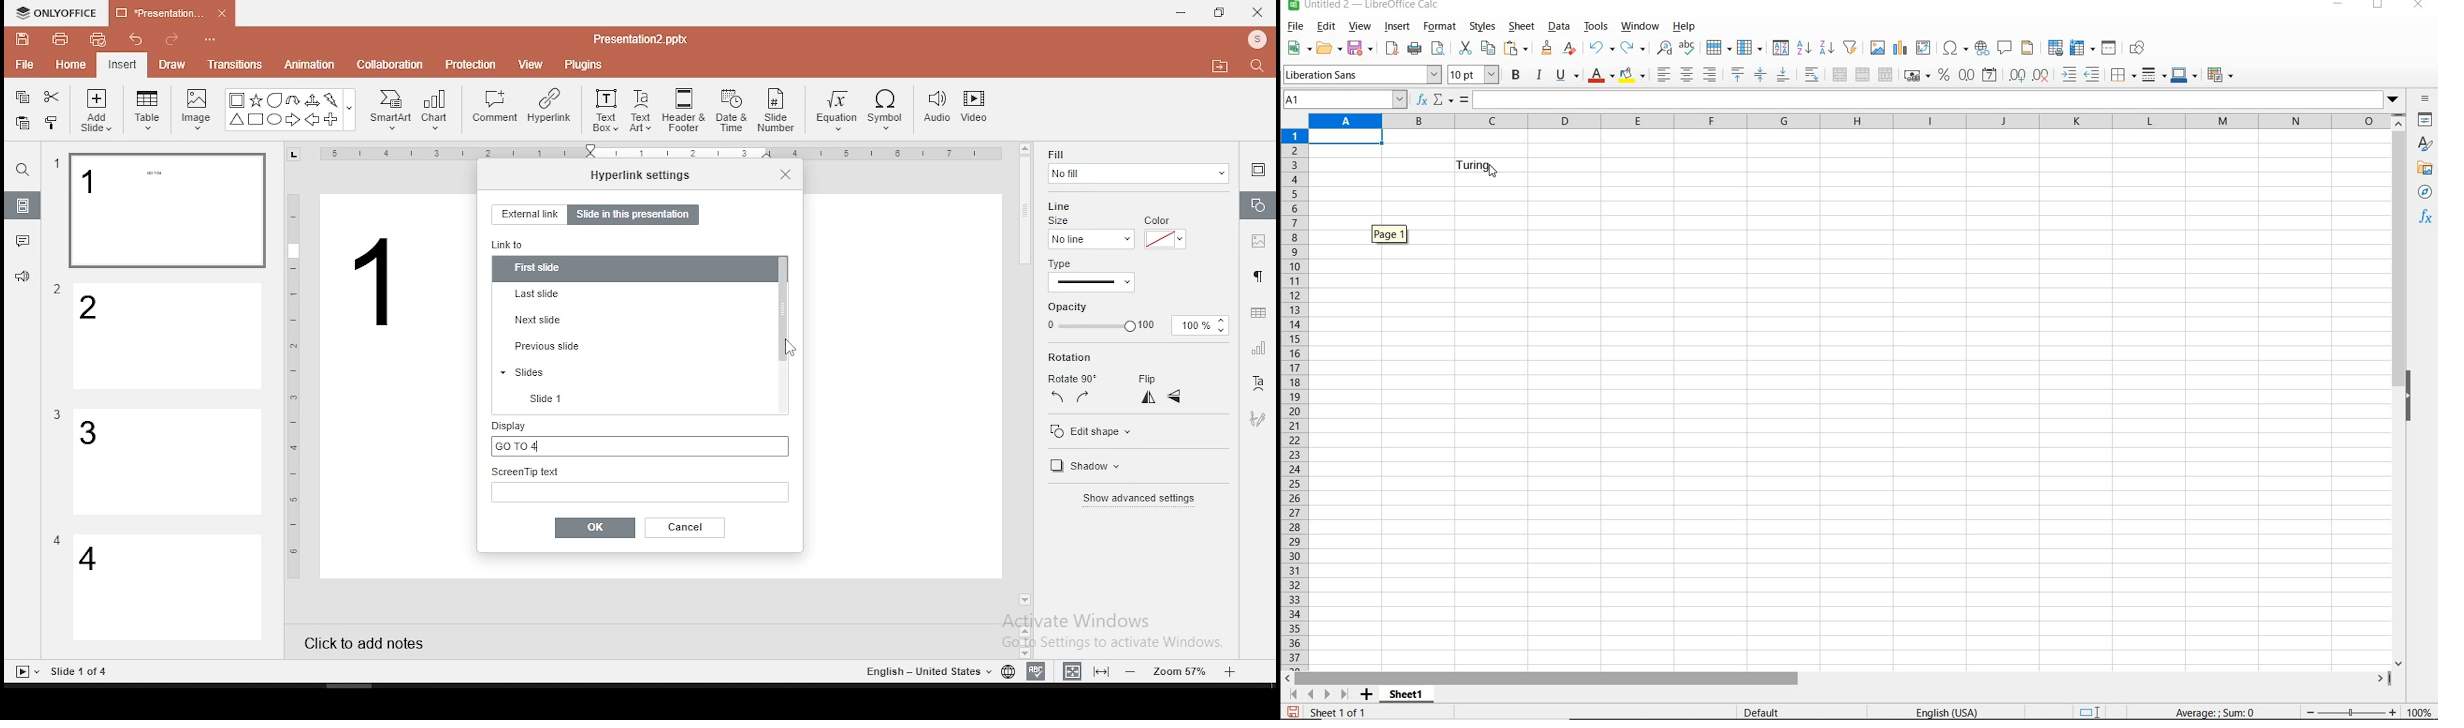  I want to click on DEFINE PRINT AREA, so click(2053, 48).